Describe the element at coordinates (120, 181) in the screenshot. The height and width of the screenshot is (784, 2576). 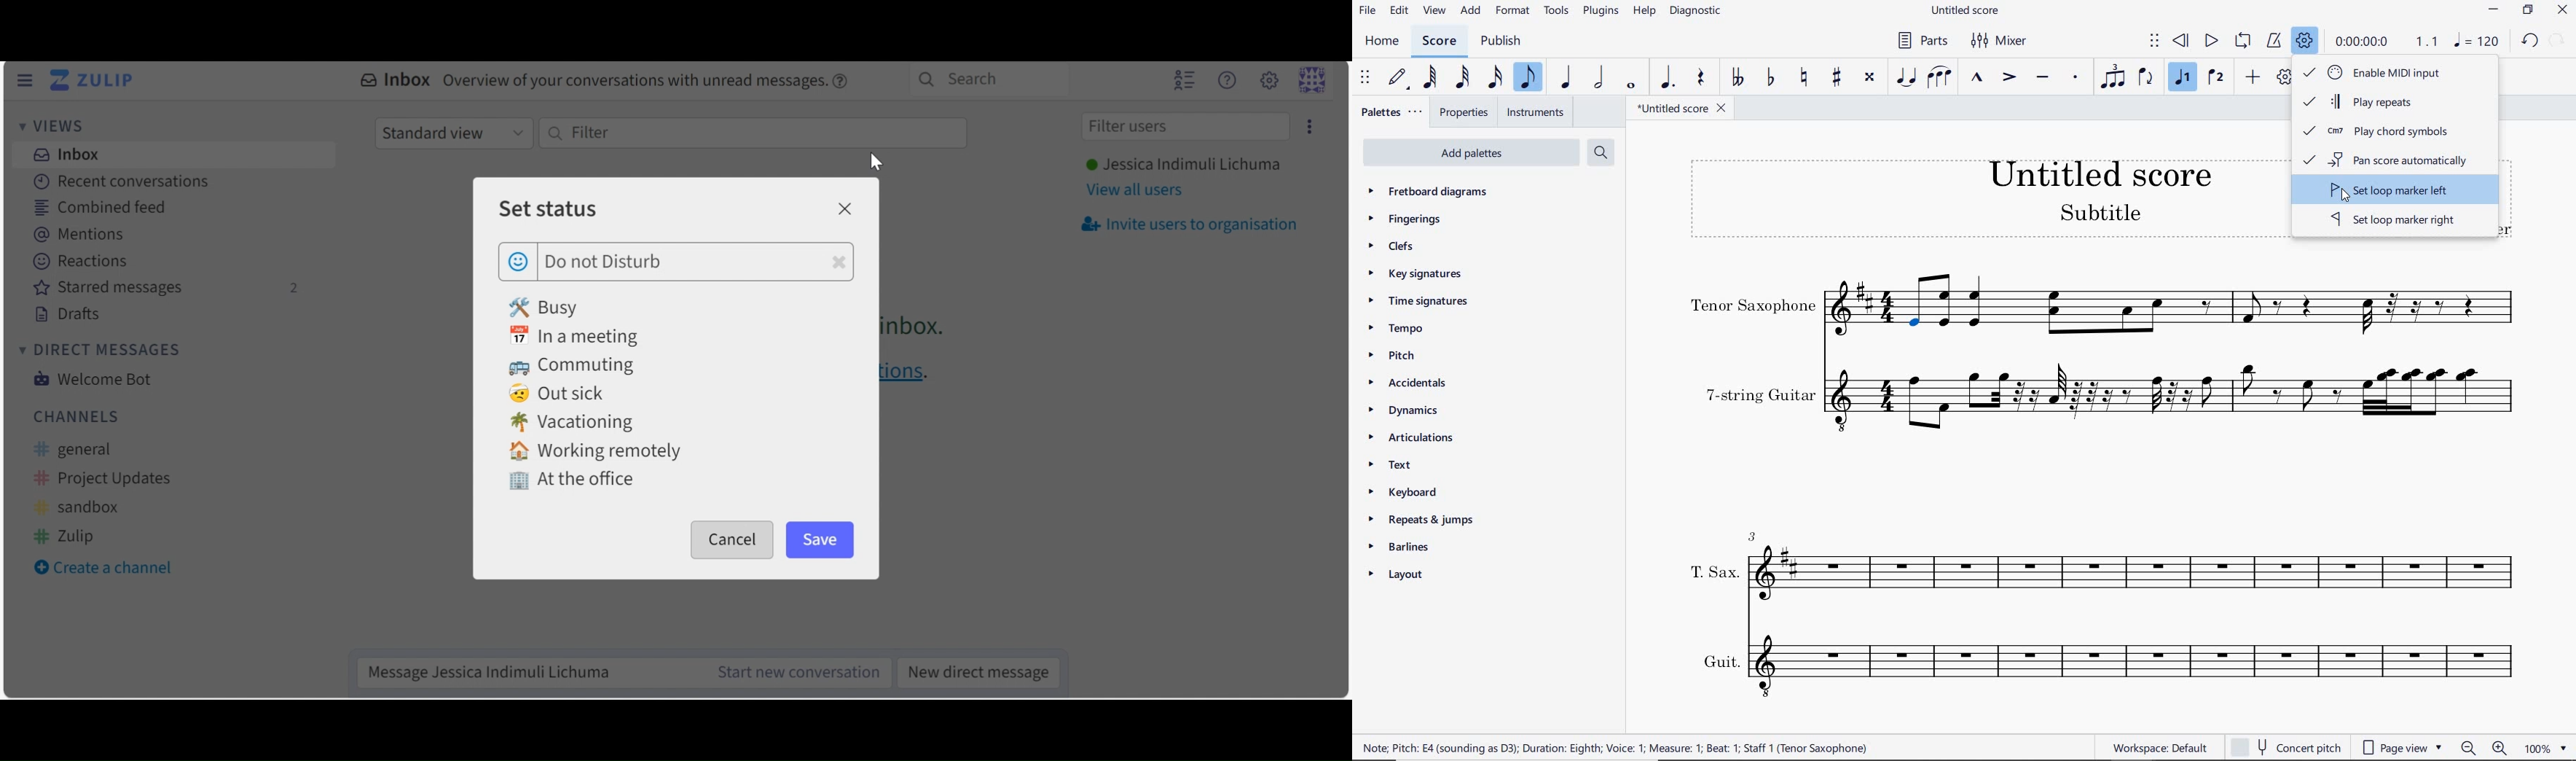
I see `Recent Conversations` at that location.